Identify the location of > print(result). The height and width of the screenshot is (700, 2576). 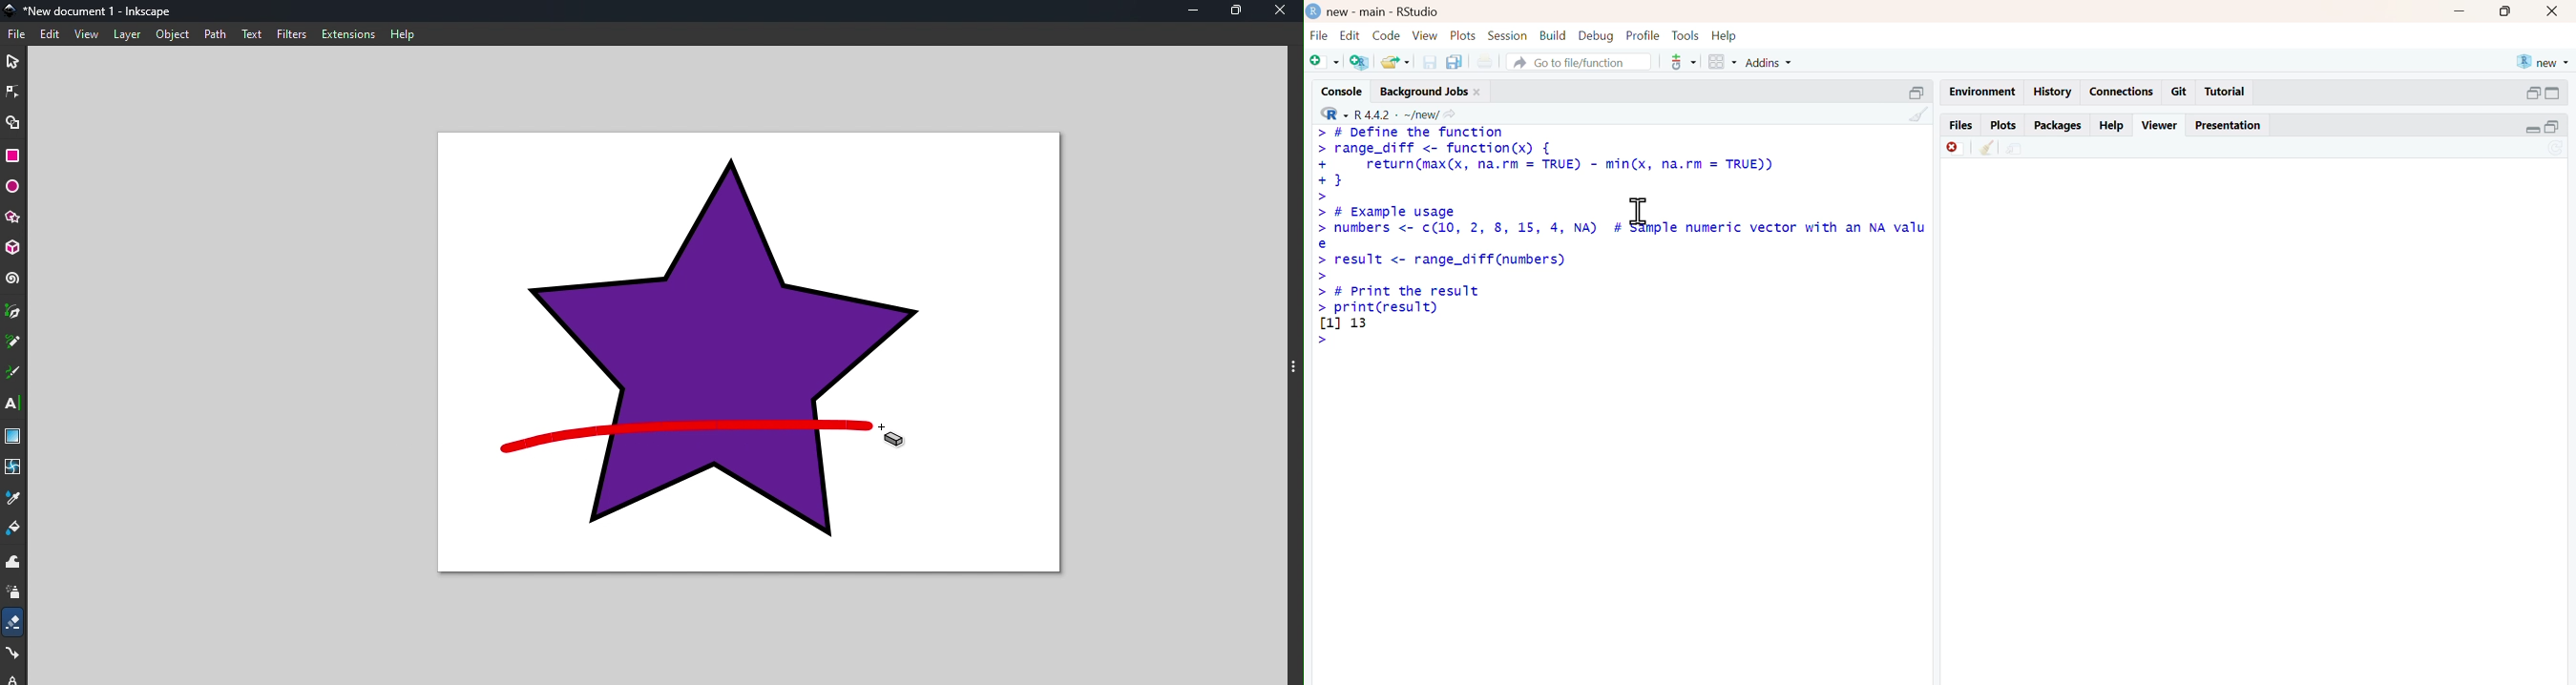
(1378, 307).